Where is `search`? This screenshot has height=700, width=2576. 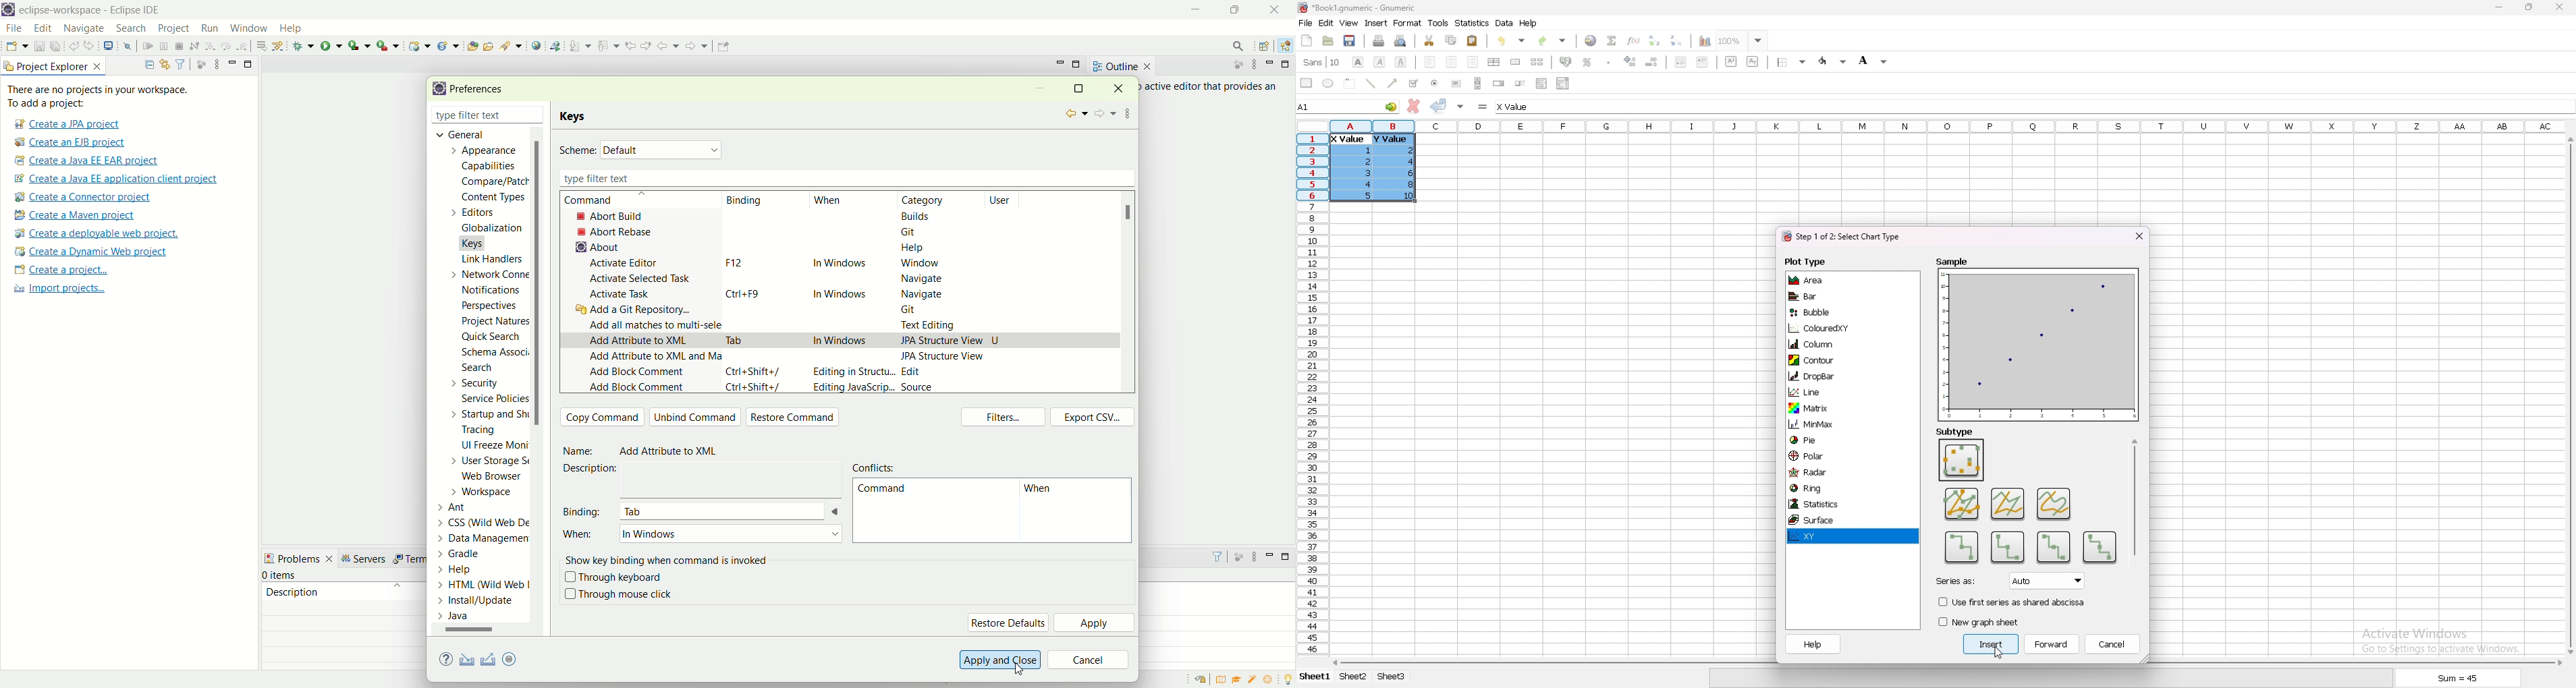
search is located at coordinates (512, 45).